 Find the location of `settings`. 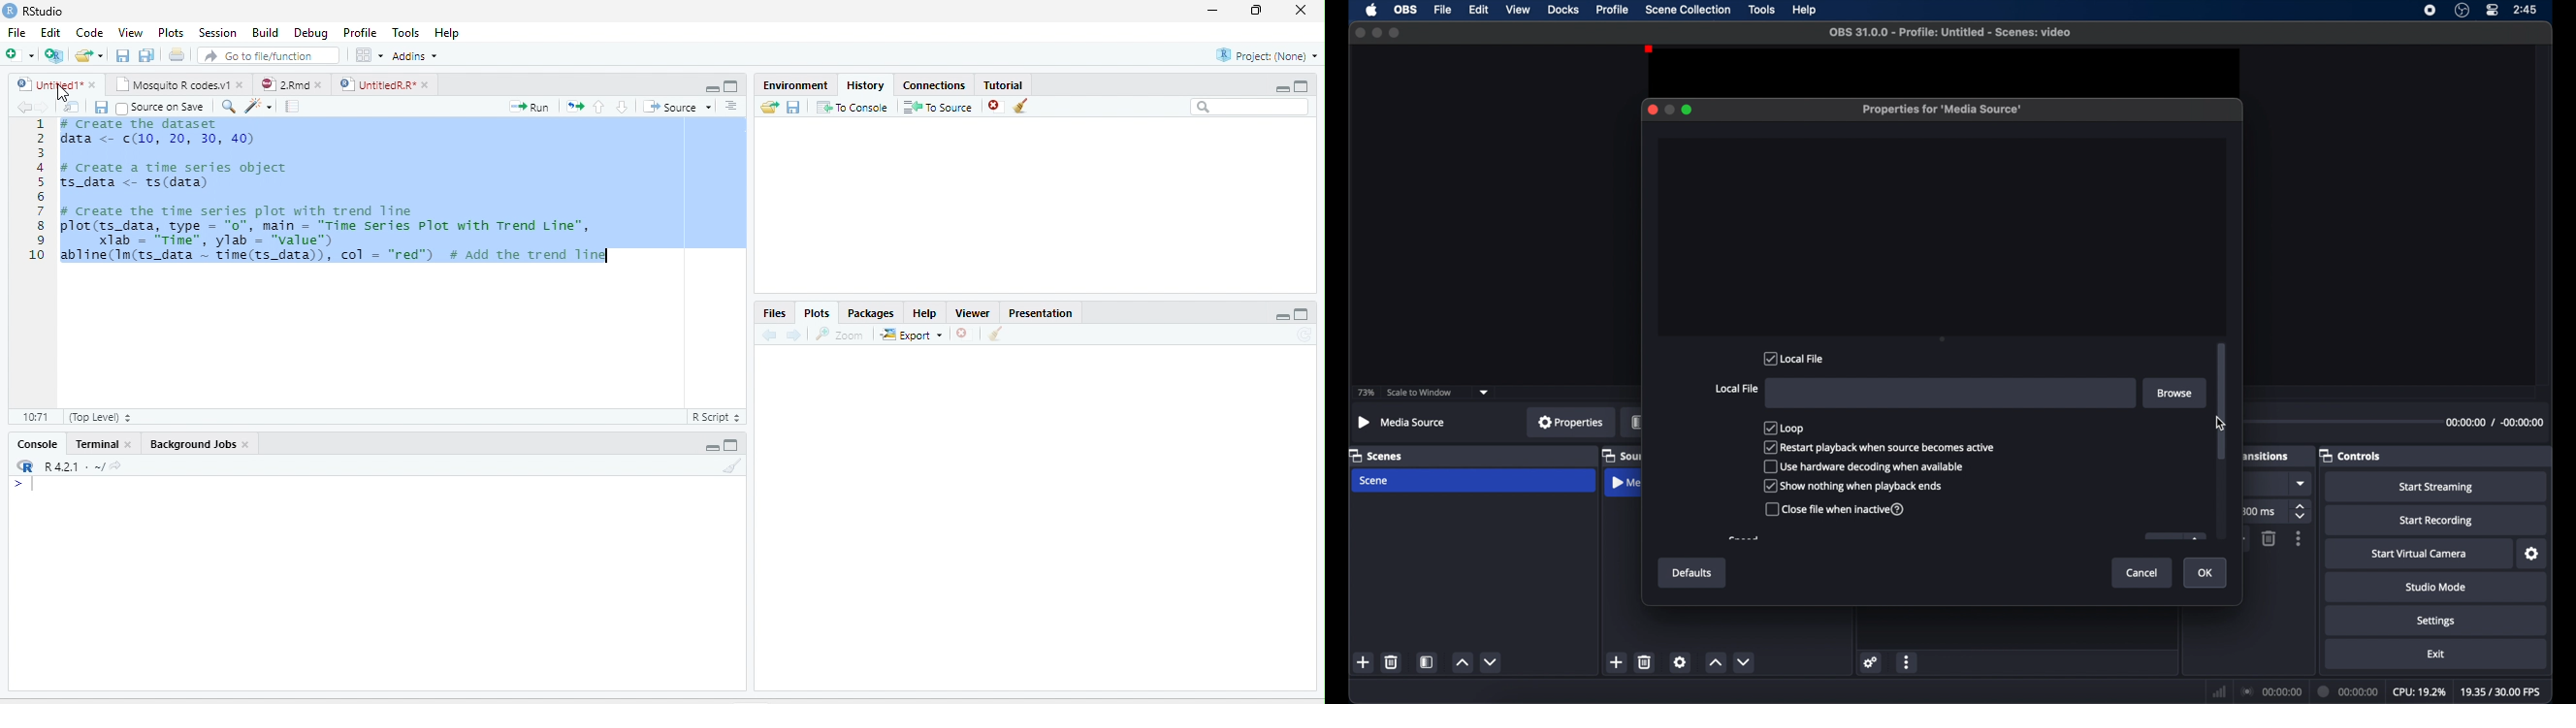

settings is located at coordinates (1680, 662).